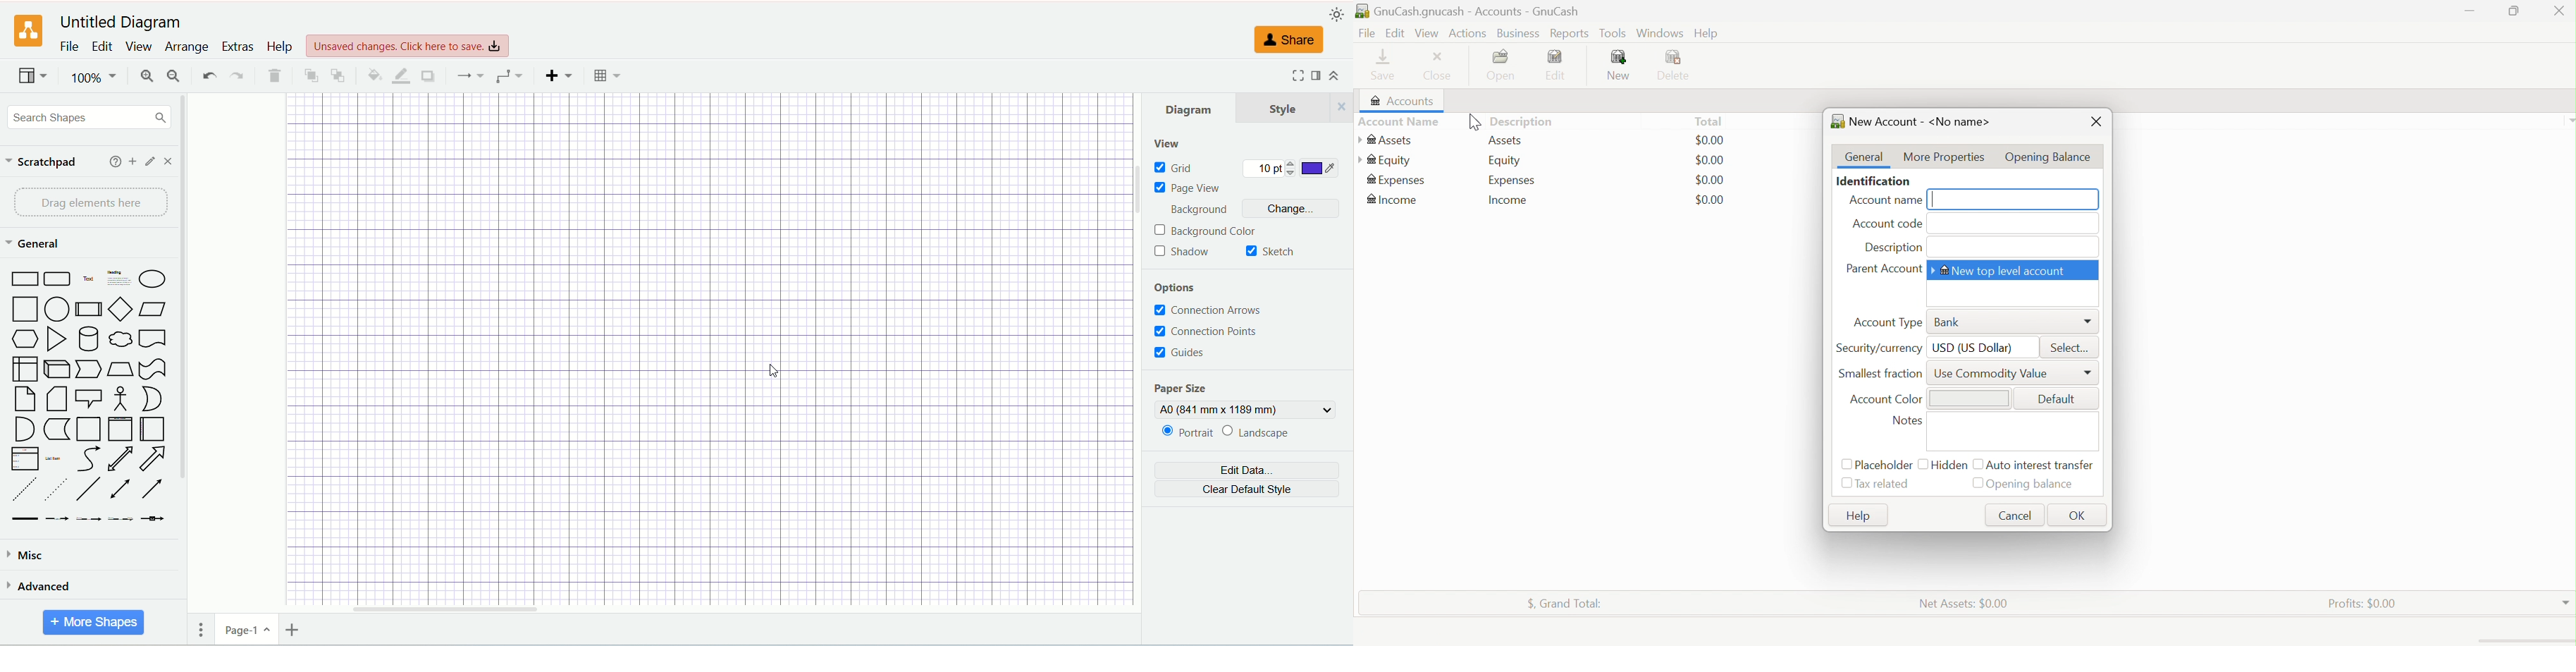 The width and height of the screenshot is (2576, 672). What do you see at coordinates (120, 280) in the screenshot?
I see `Heading with Text` at bounding box center [120, 280].